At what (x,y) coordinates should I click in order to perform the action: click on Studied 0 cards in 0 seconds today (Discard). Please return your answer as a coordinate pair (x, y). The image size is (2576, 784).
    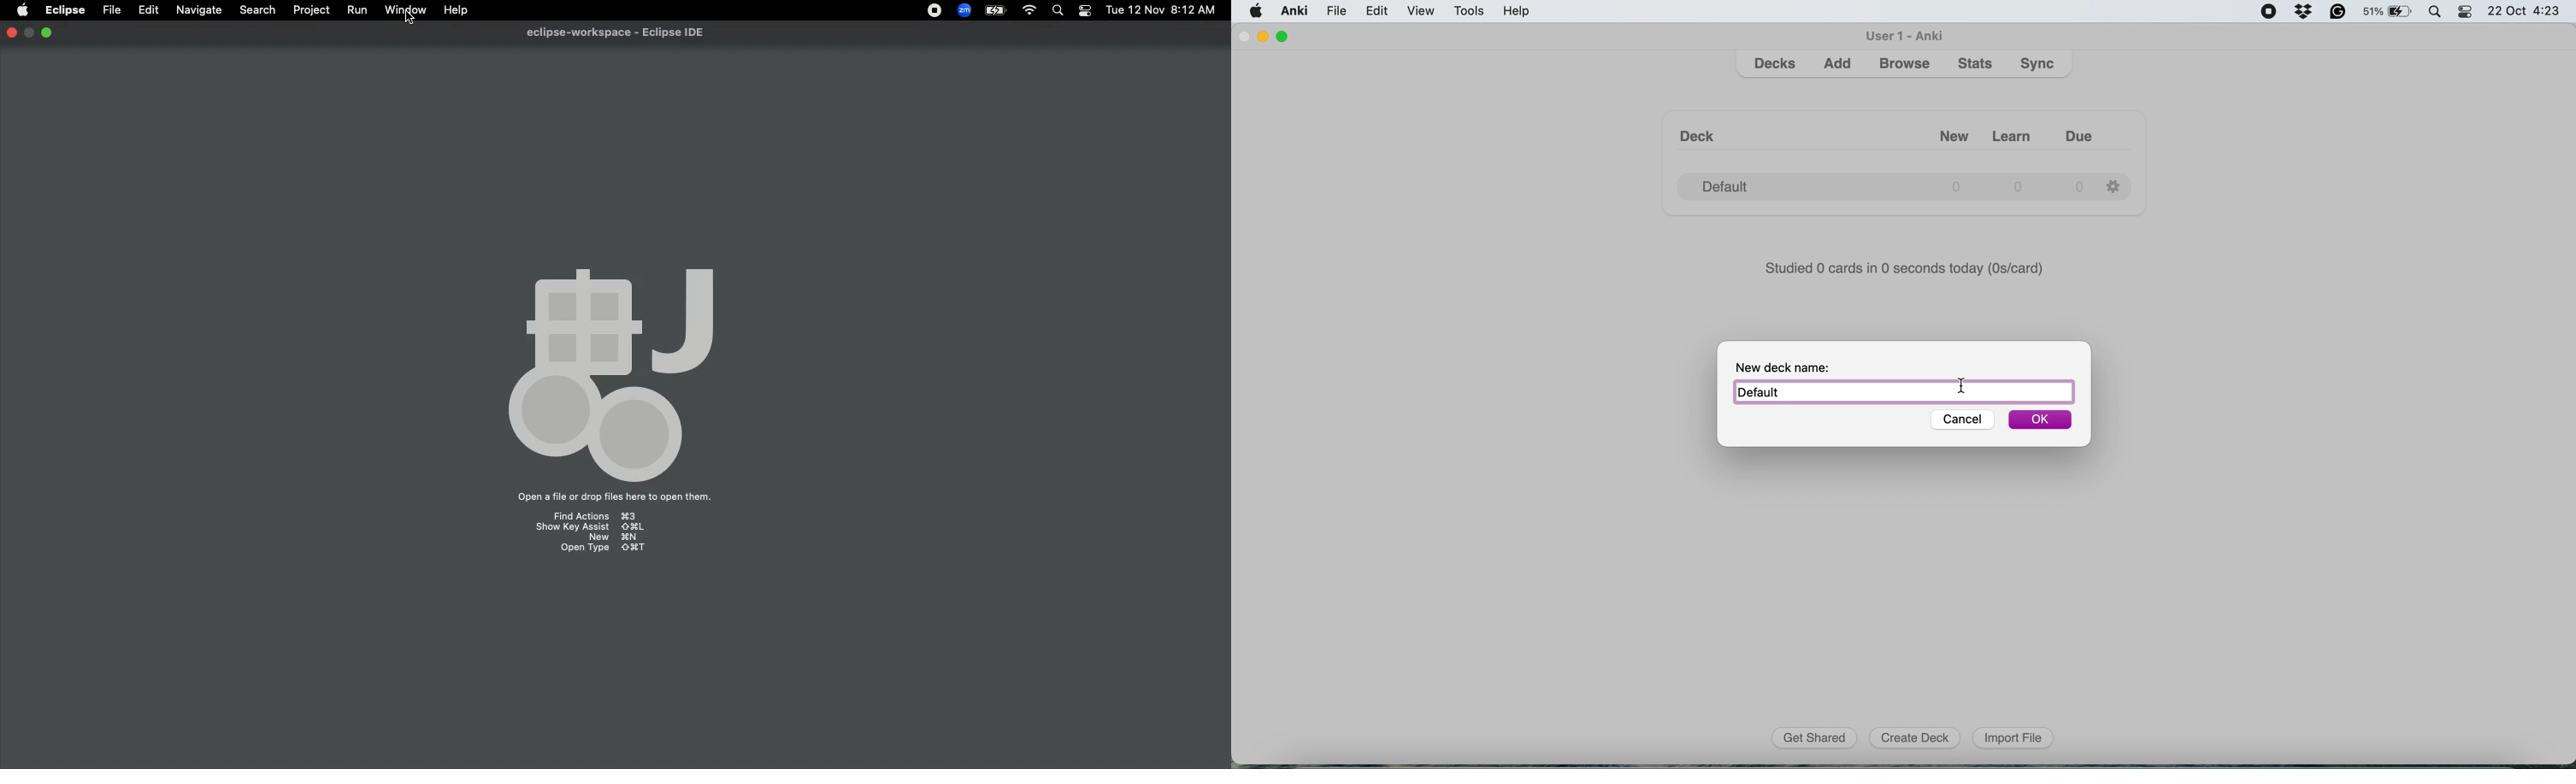
    Looking at the image, I should click on (1906, 267).